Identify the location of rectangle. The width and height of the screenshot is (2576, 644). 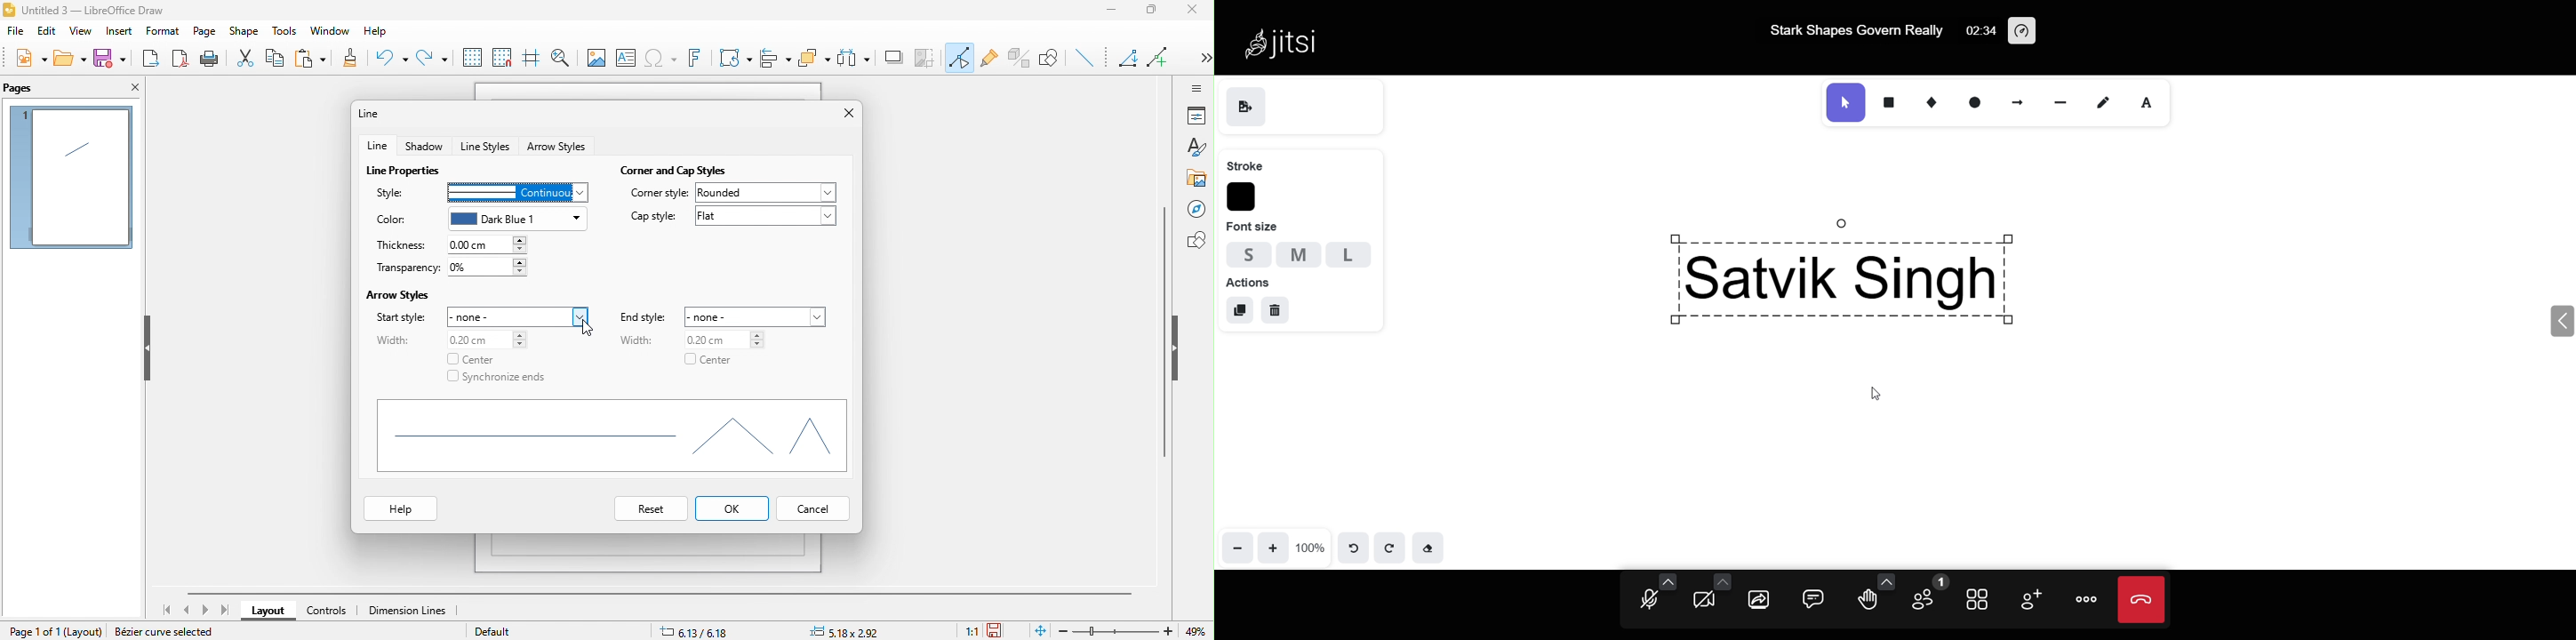
(1890, 99).